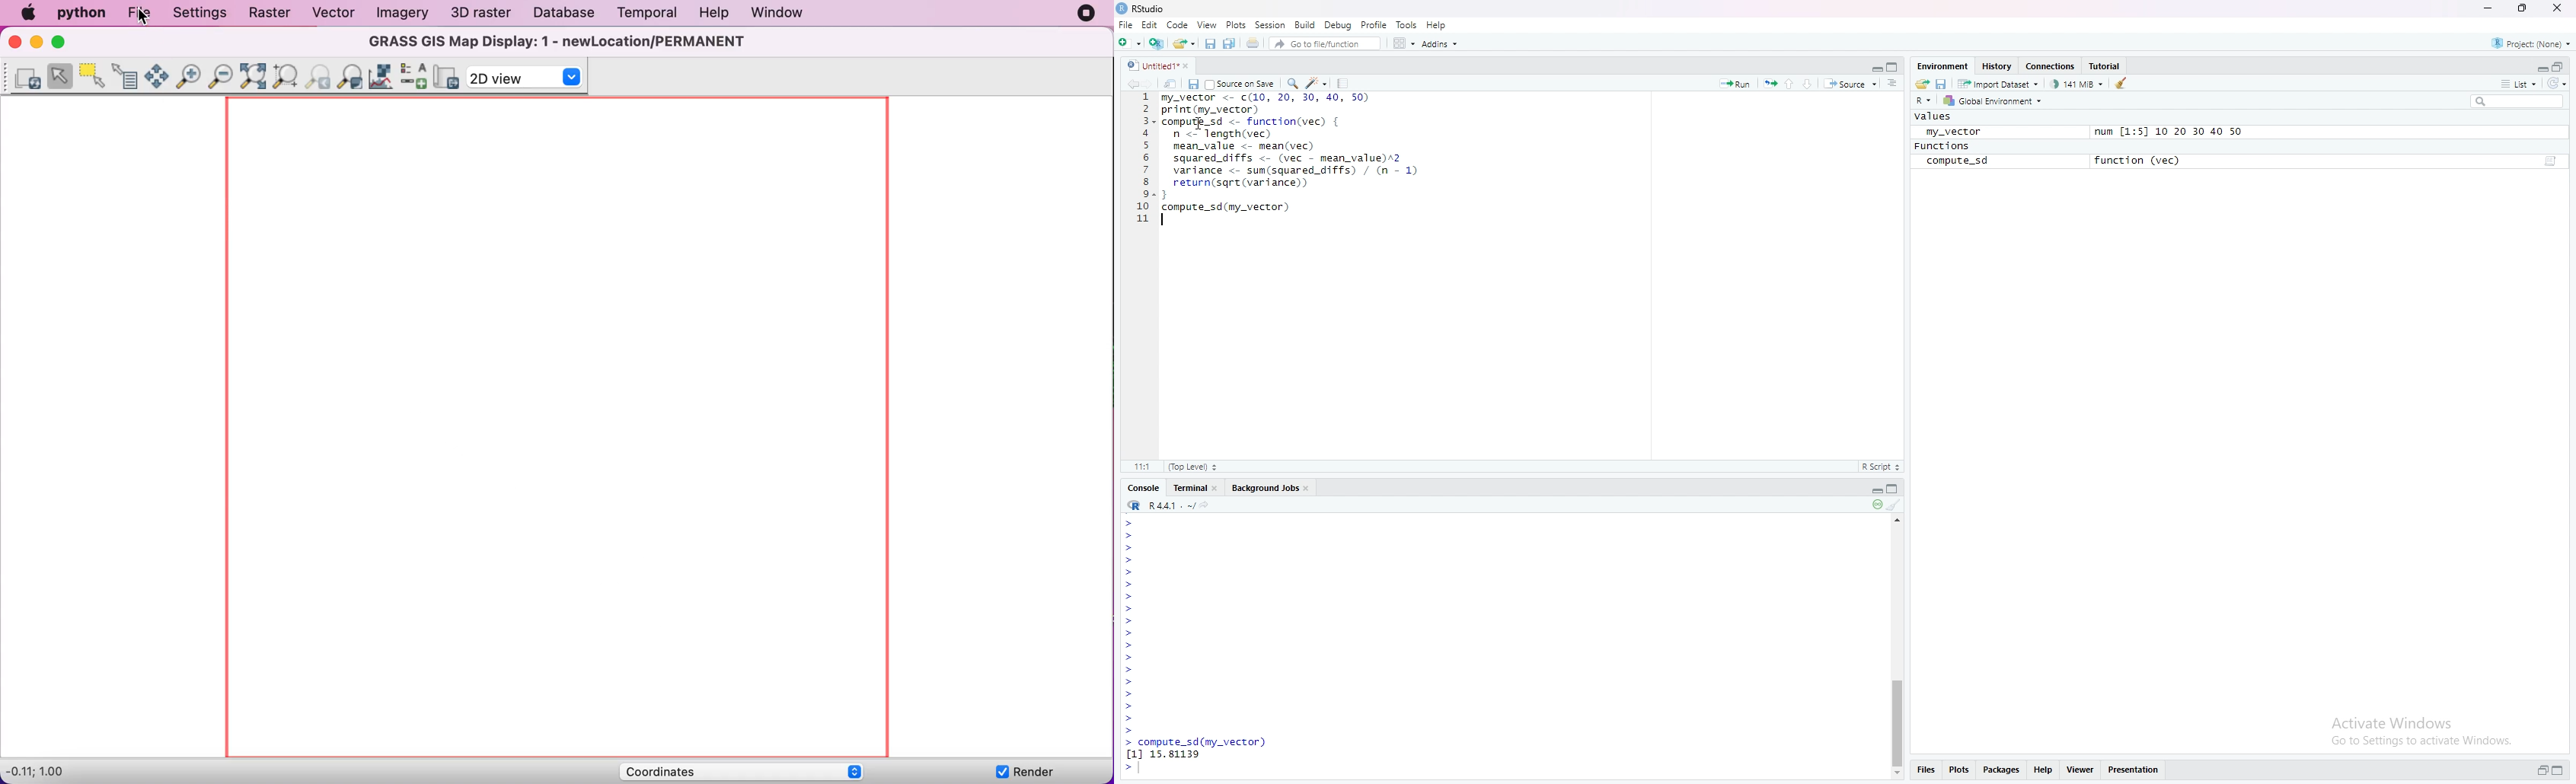 The height and width of the screenshot is (784, 2576). I want to click on Text Cursor, so click(1201, 125).